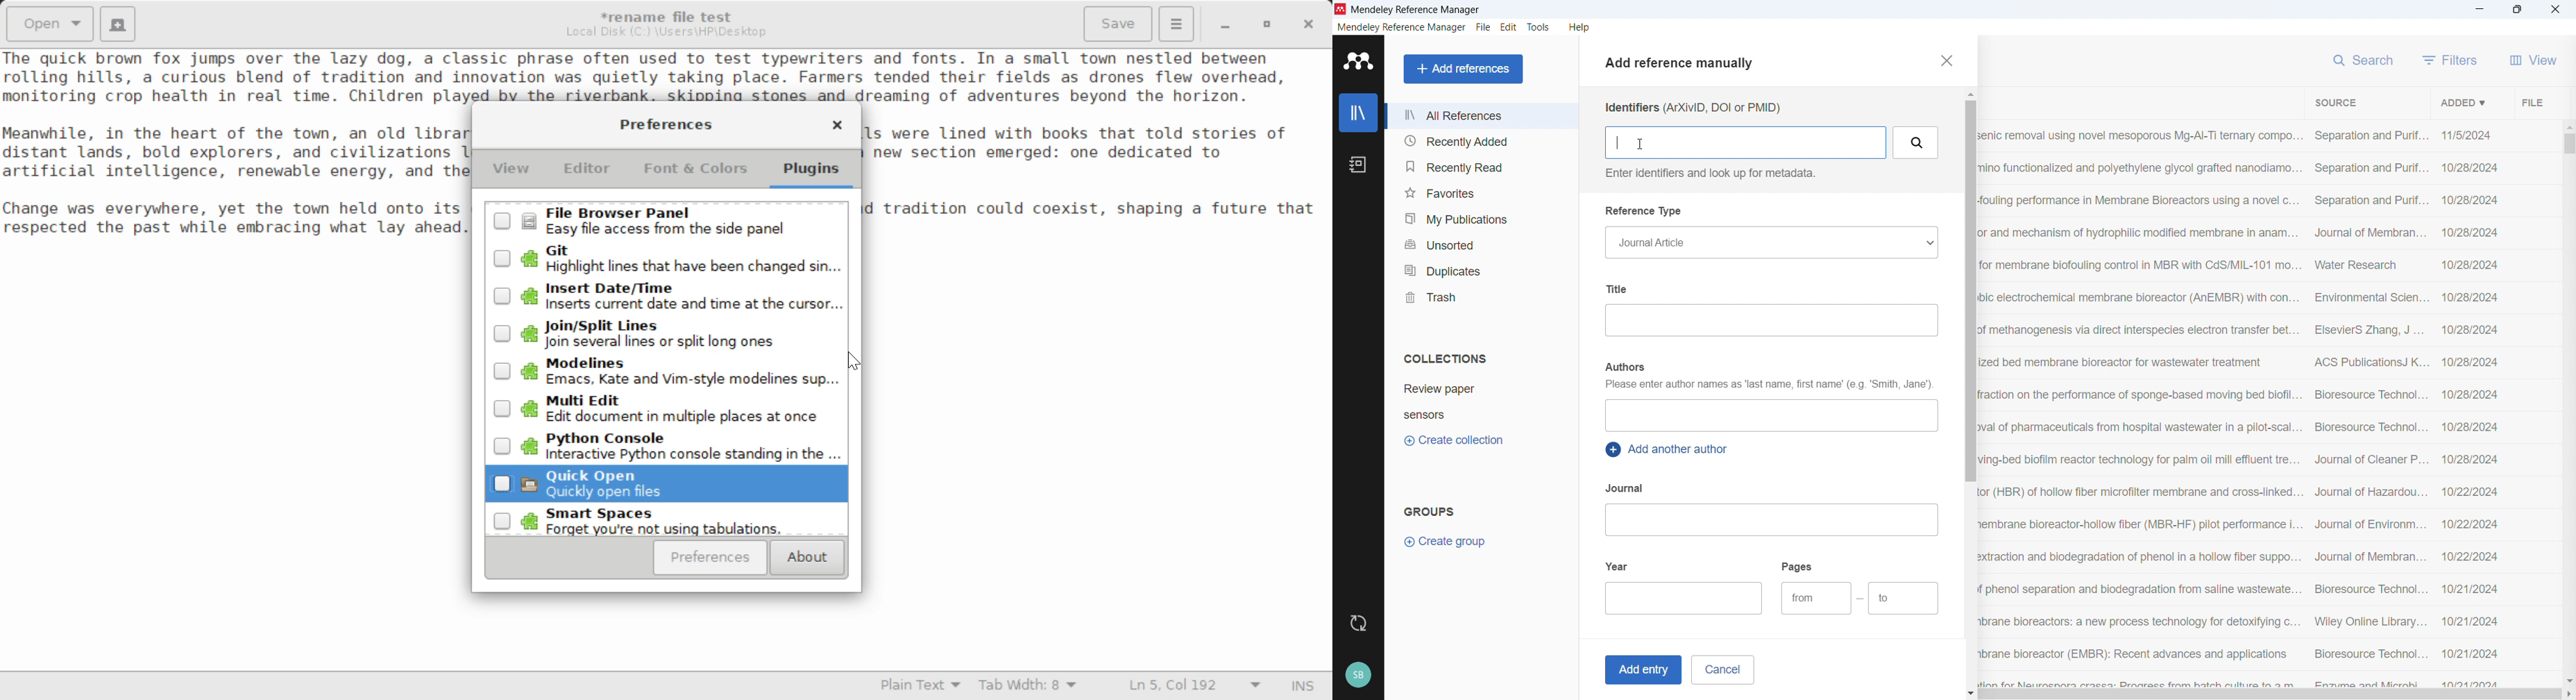 This screenshot has width=2576, height=700. I want to click on Cursor Position, so click(856, 363).